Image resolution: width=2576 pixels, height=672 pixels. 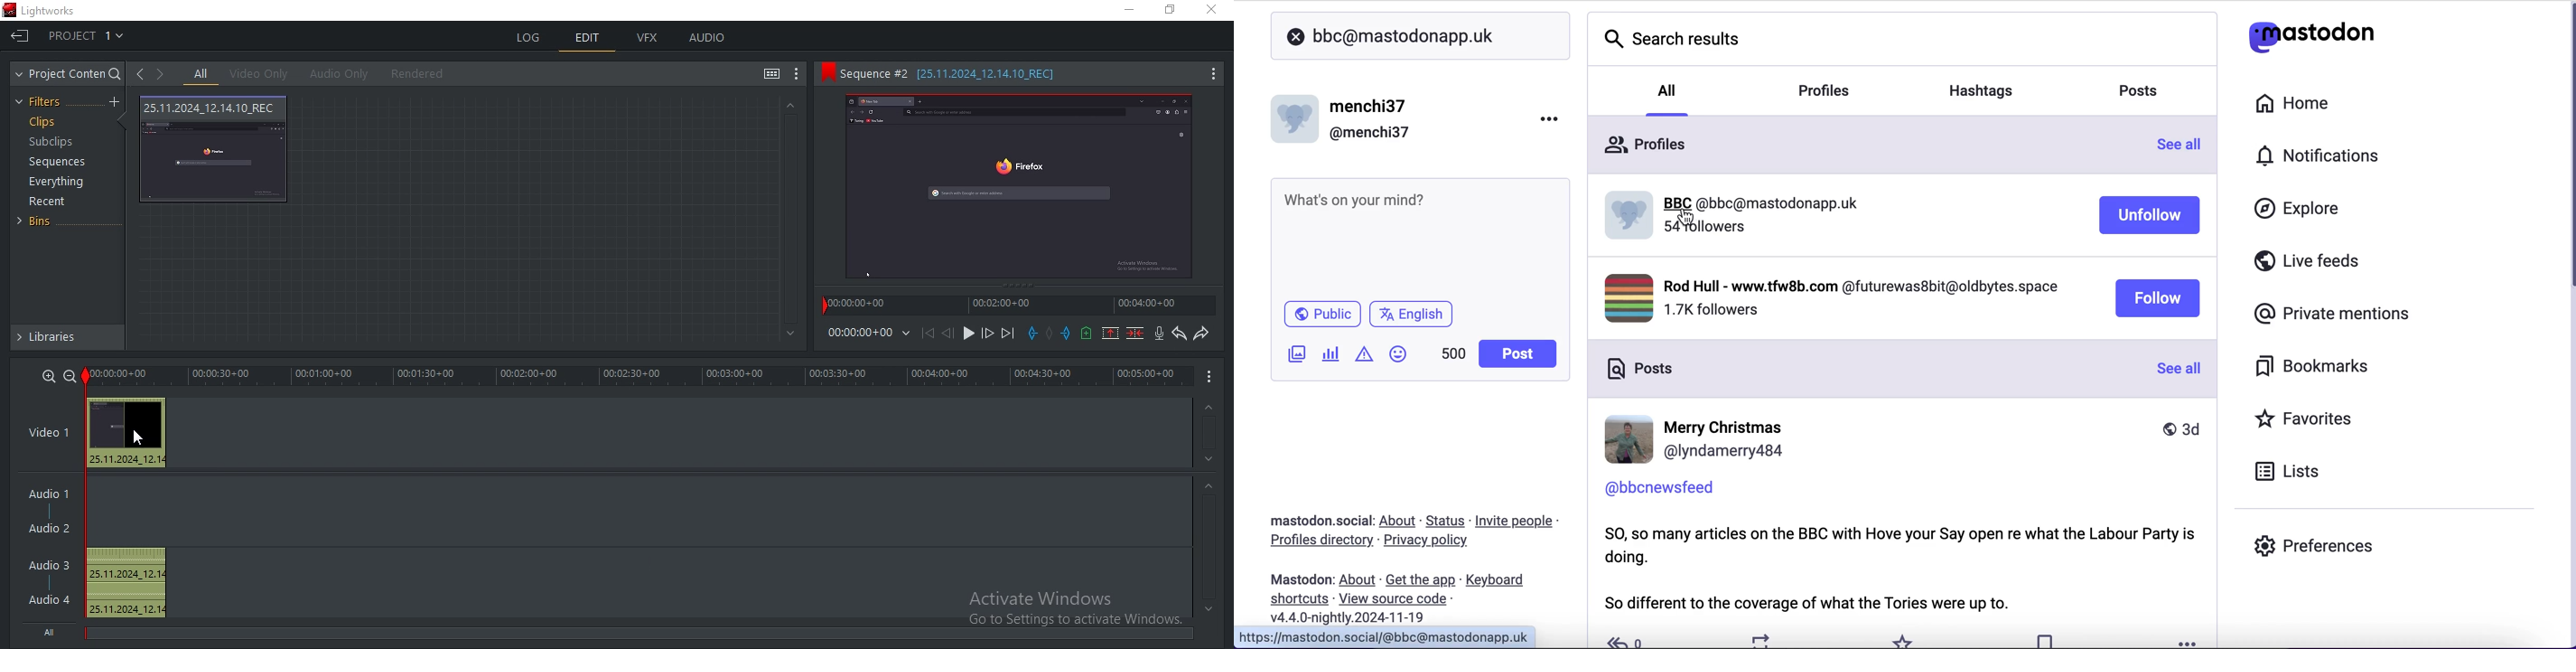 I want to click on Preview, so click(x=1026, y=191).